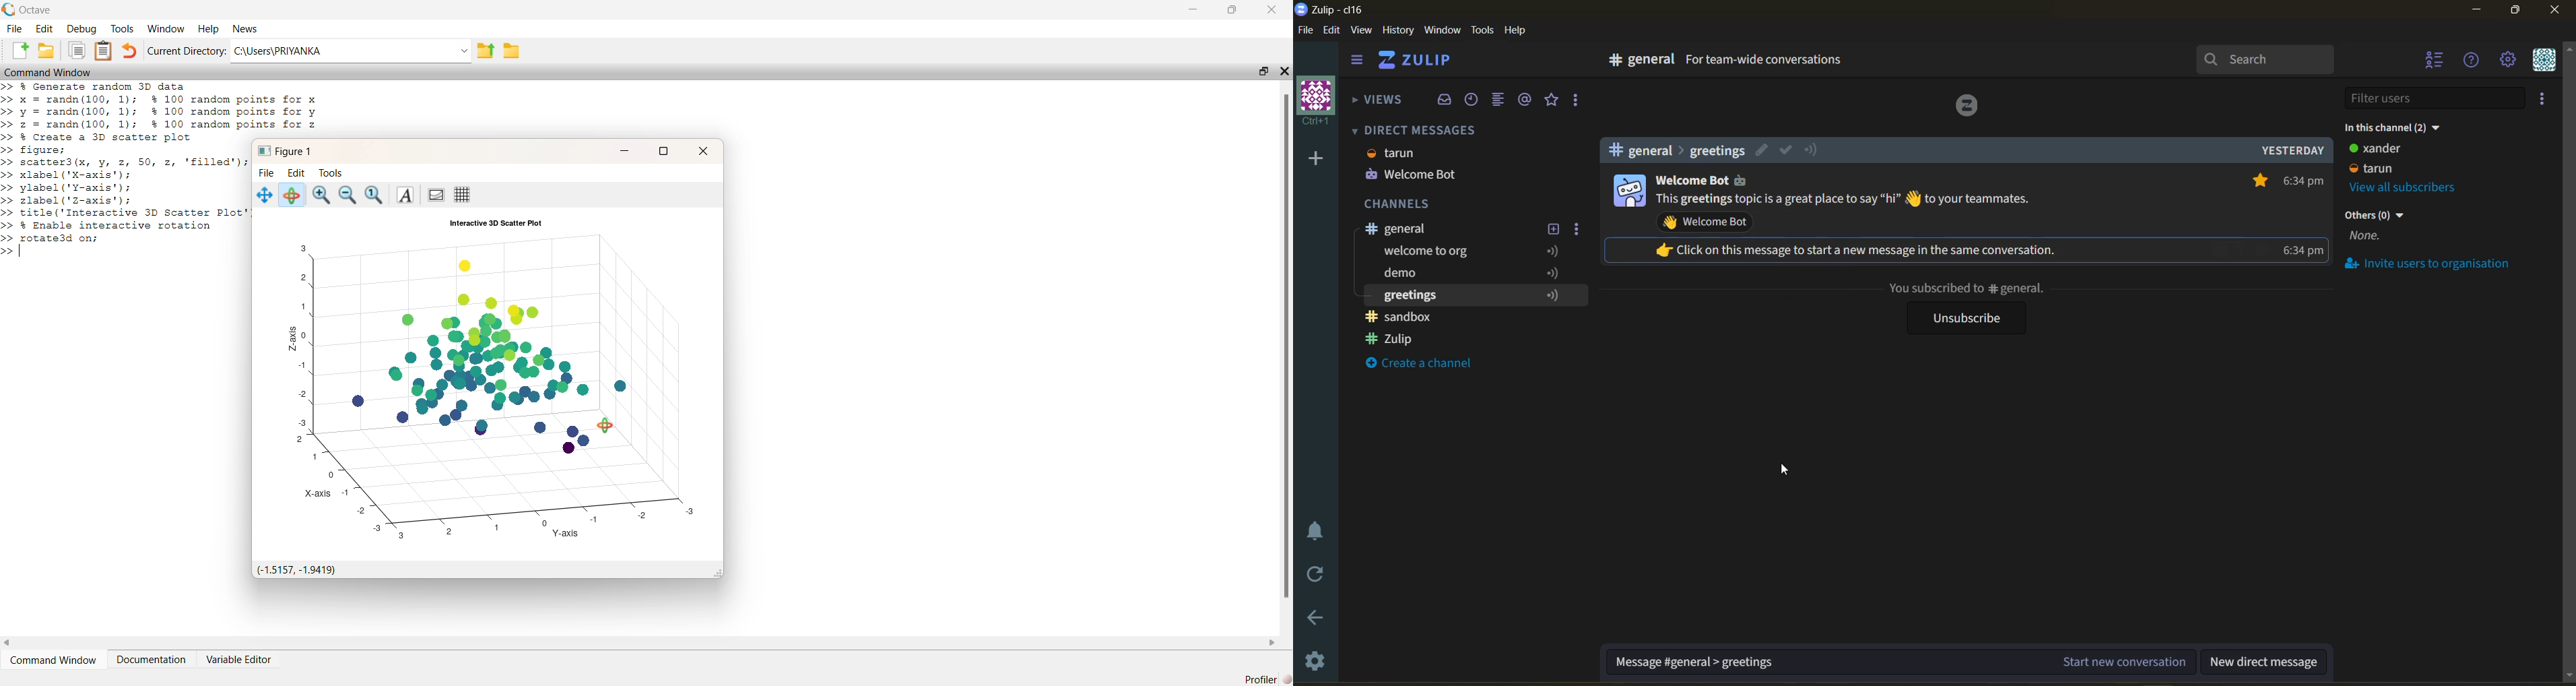 This screenshot has height=700, width=2576. What do you see at coordinates (1528, 100) in the screenshot?
I see `mentions` at bounding box center [1528, 100].